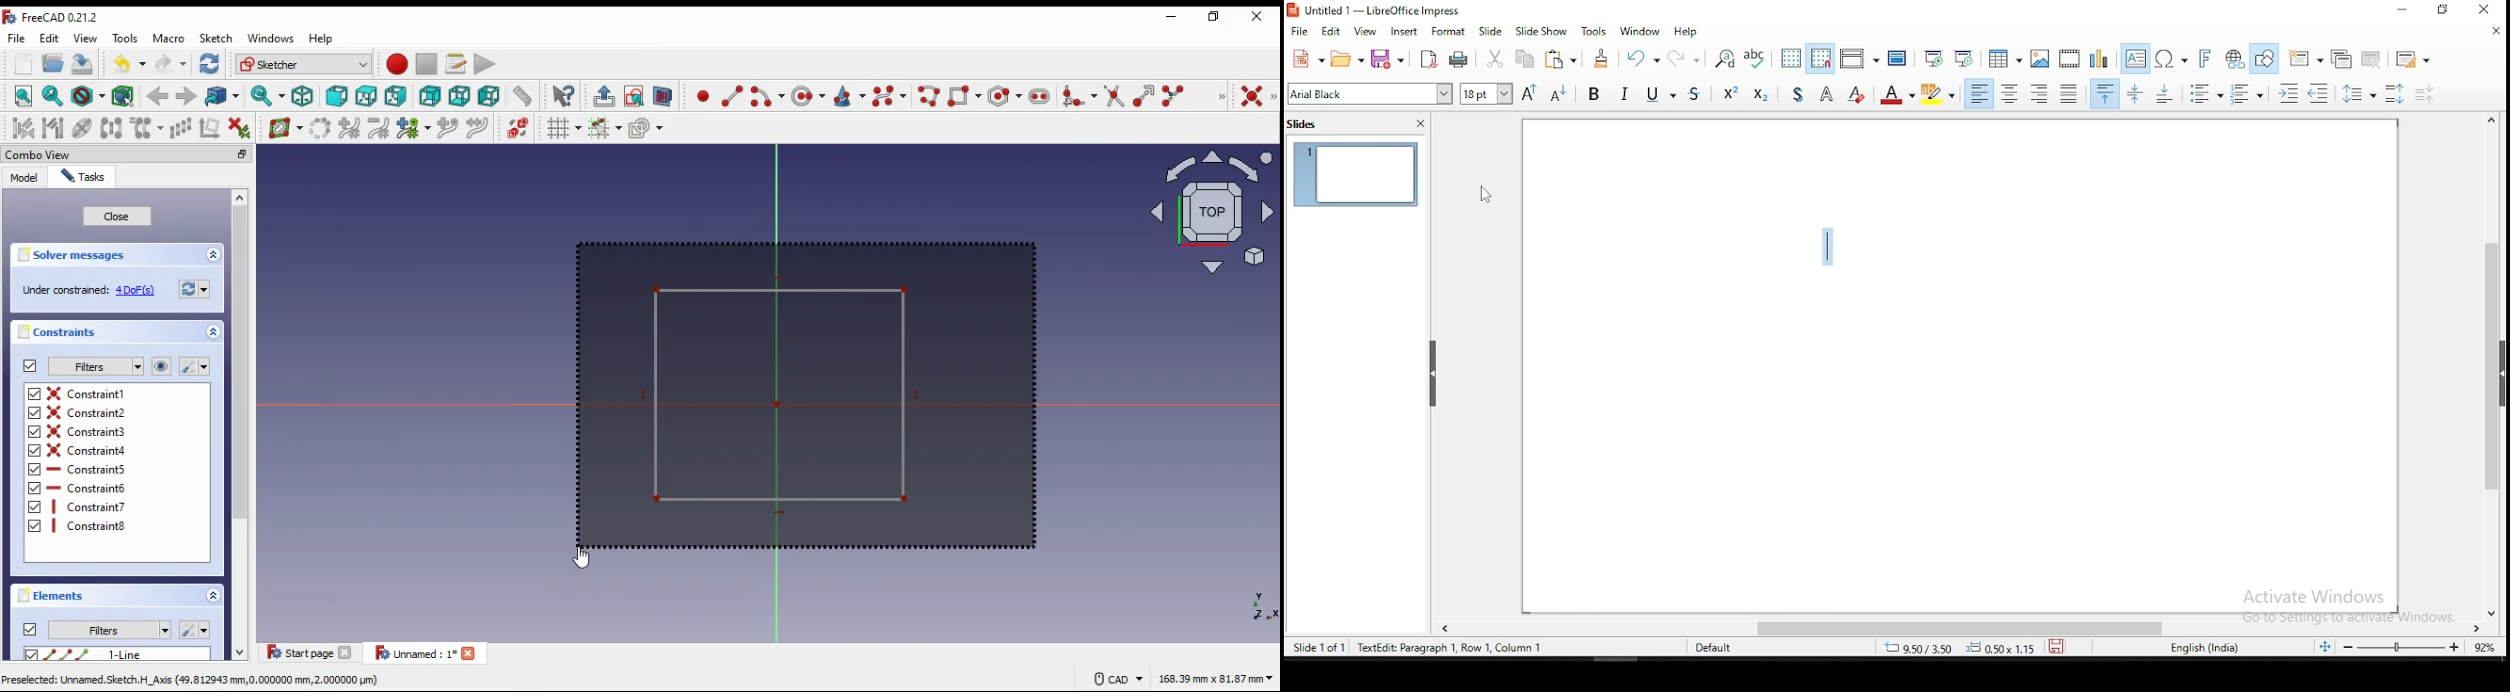 The height and width of the screenshot is (700, 2520). I want to click on image, so click(2041, 59).